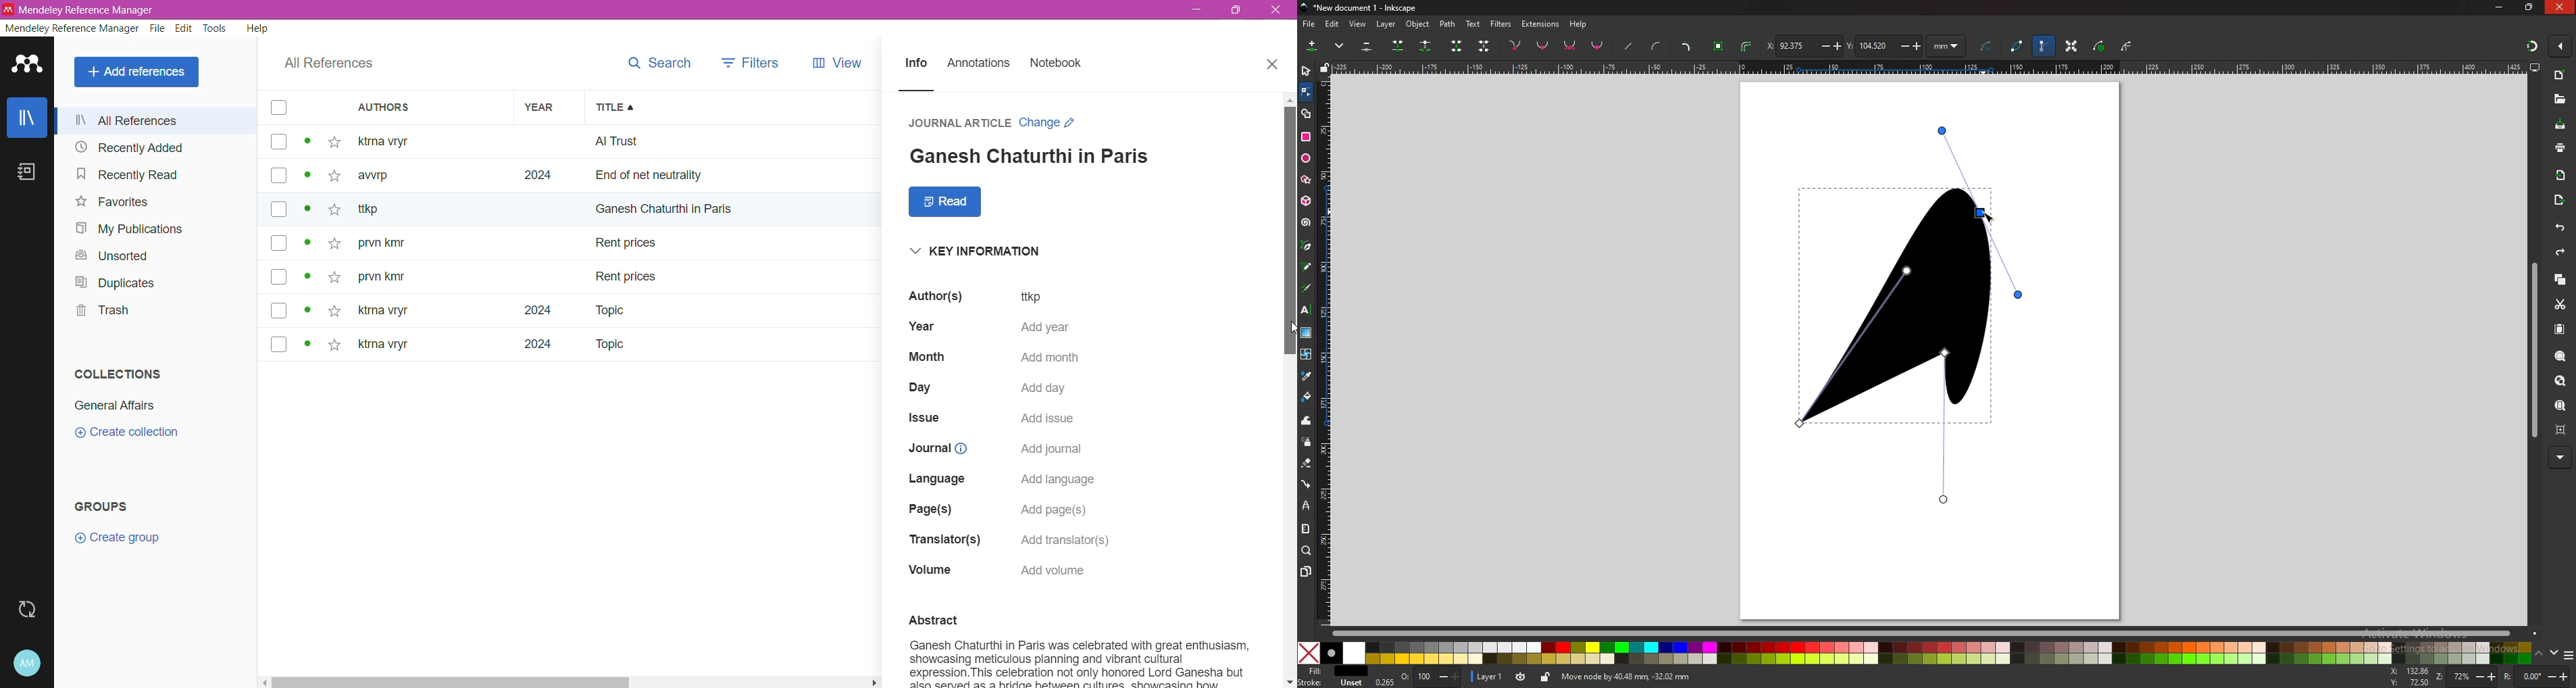 The height and width of the screenshot is (700, 2576). What do you see at coordinates (310, 245) in the screenshot?
I see `Click to view details of the reference` at bounding box center [310, 245].